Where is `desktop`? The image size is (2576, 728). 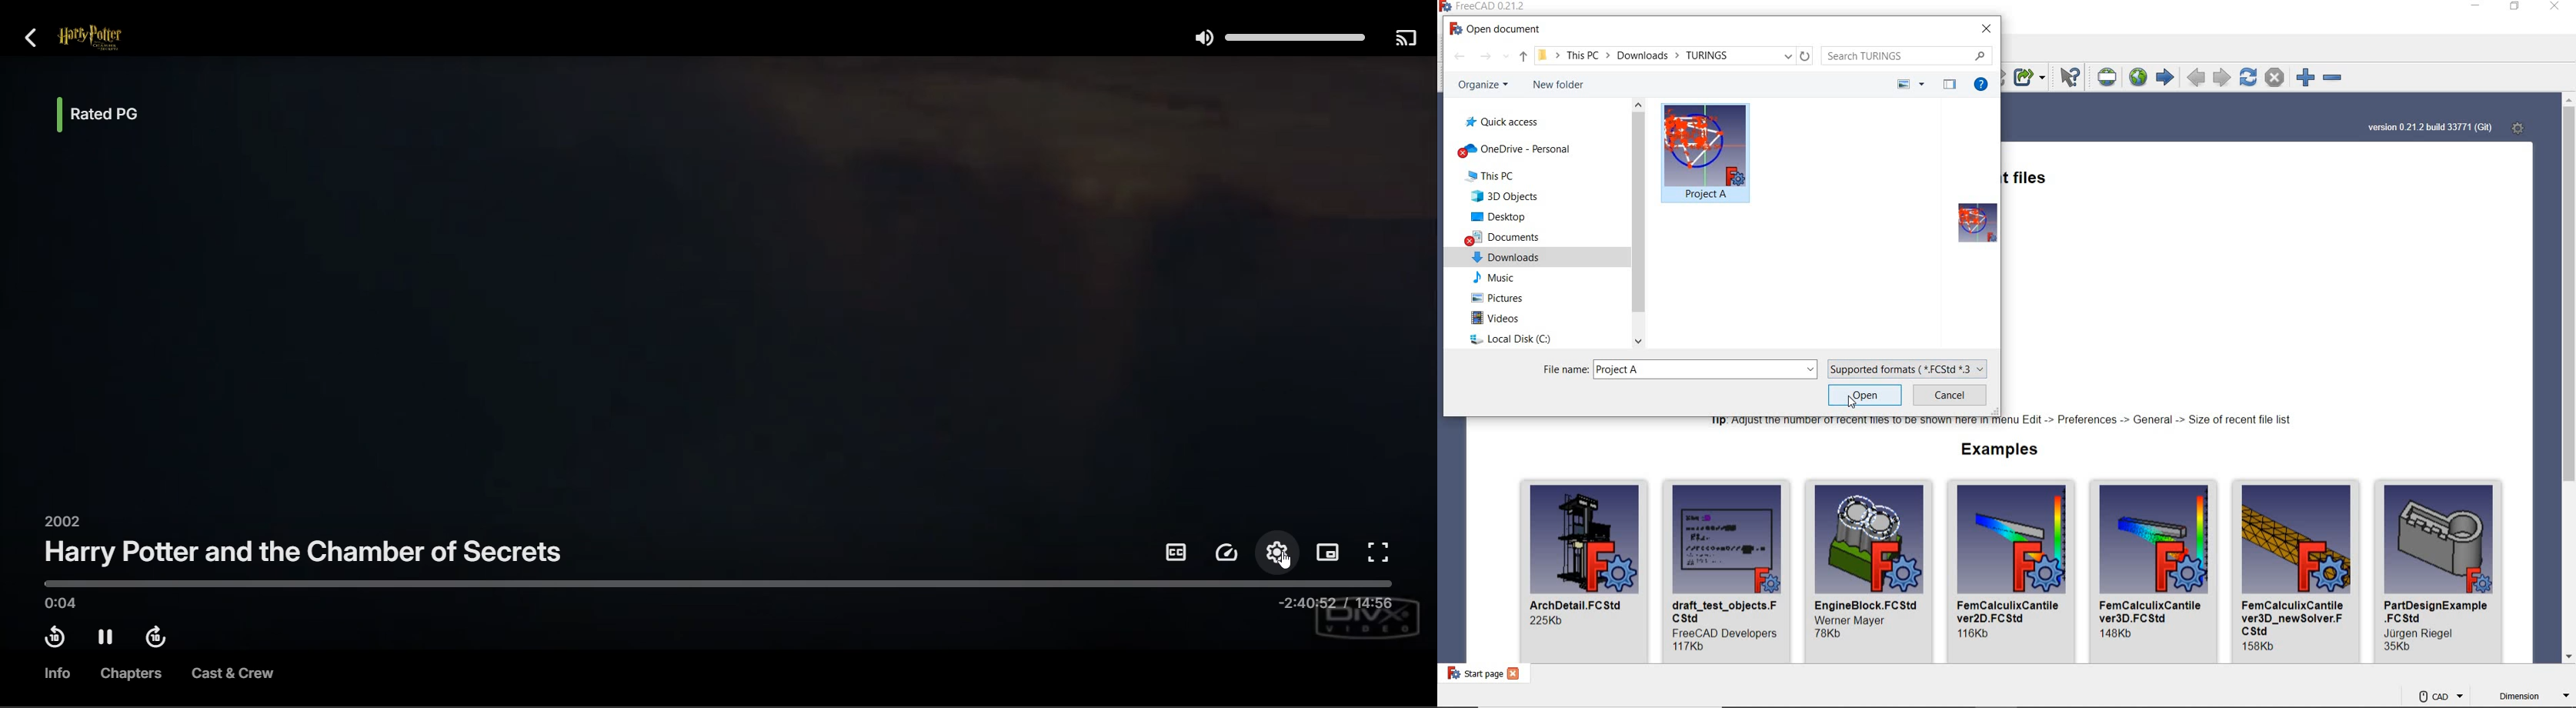 desktop is located at coordinates (1503, 216).